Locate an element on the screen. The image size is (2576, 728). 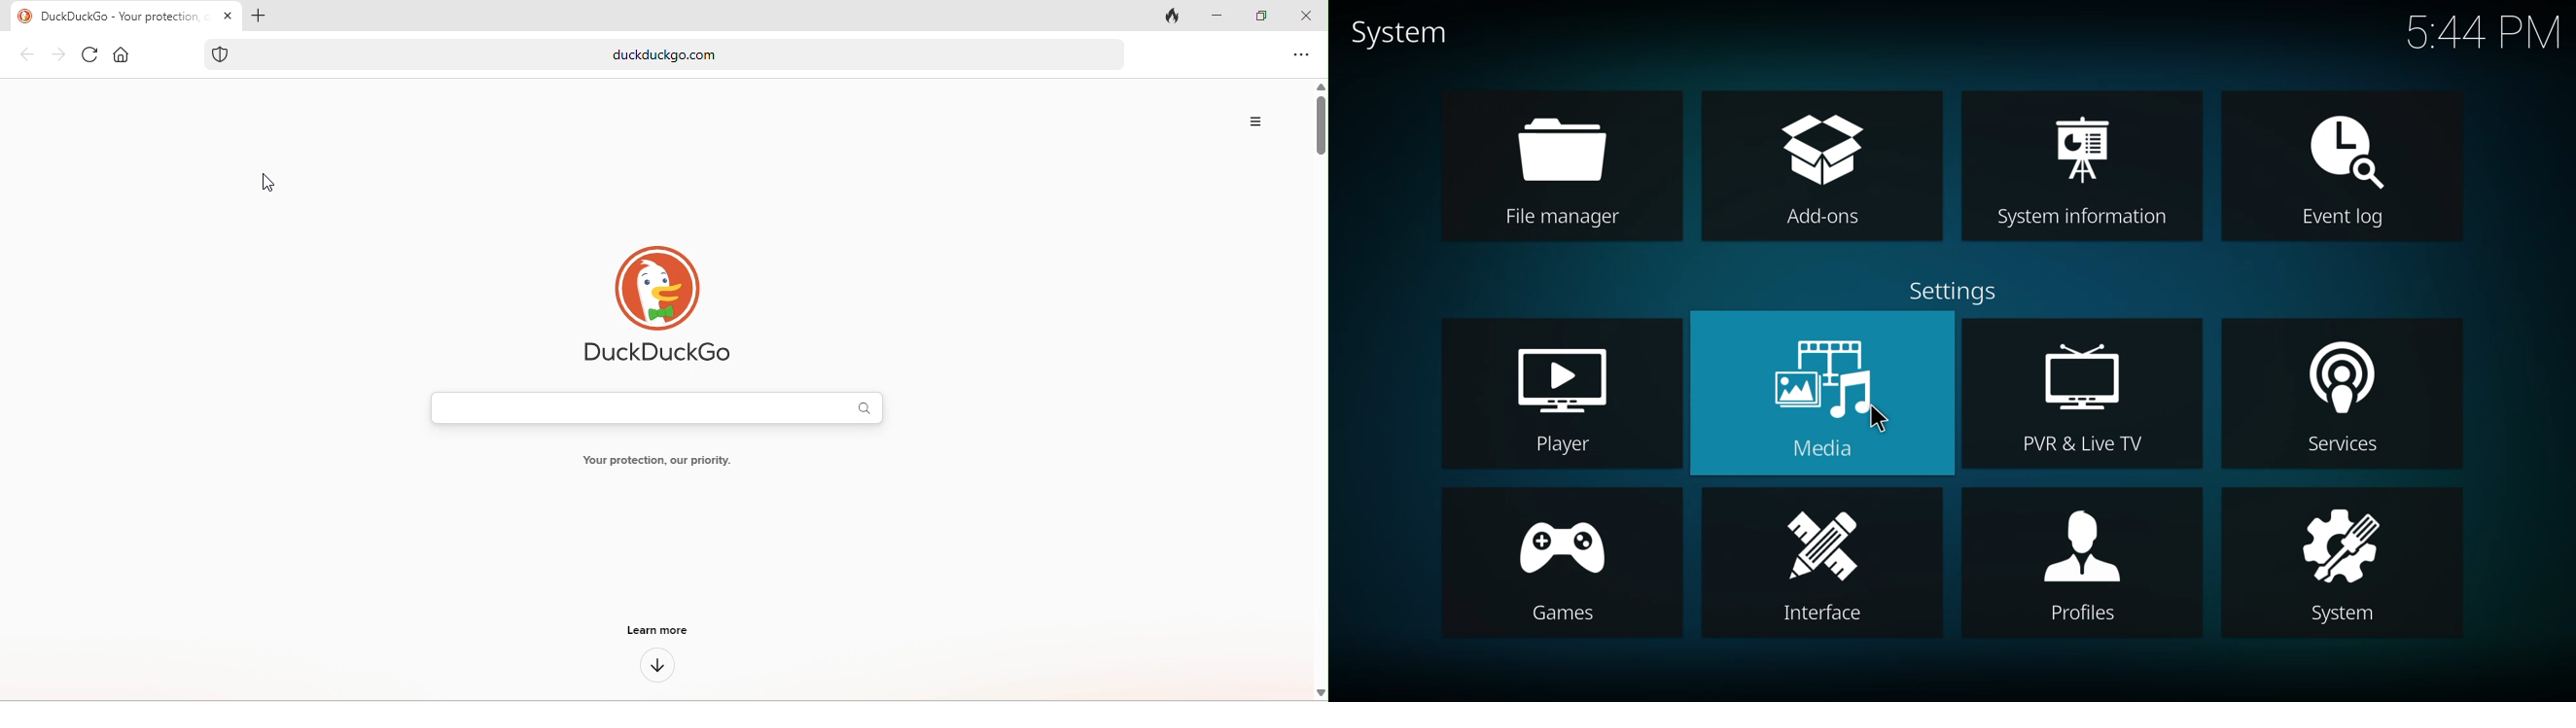
Profiles is located at coordinates (2082, 616).